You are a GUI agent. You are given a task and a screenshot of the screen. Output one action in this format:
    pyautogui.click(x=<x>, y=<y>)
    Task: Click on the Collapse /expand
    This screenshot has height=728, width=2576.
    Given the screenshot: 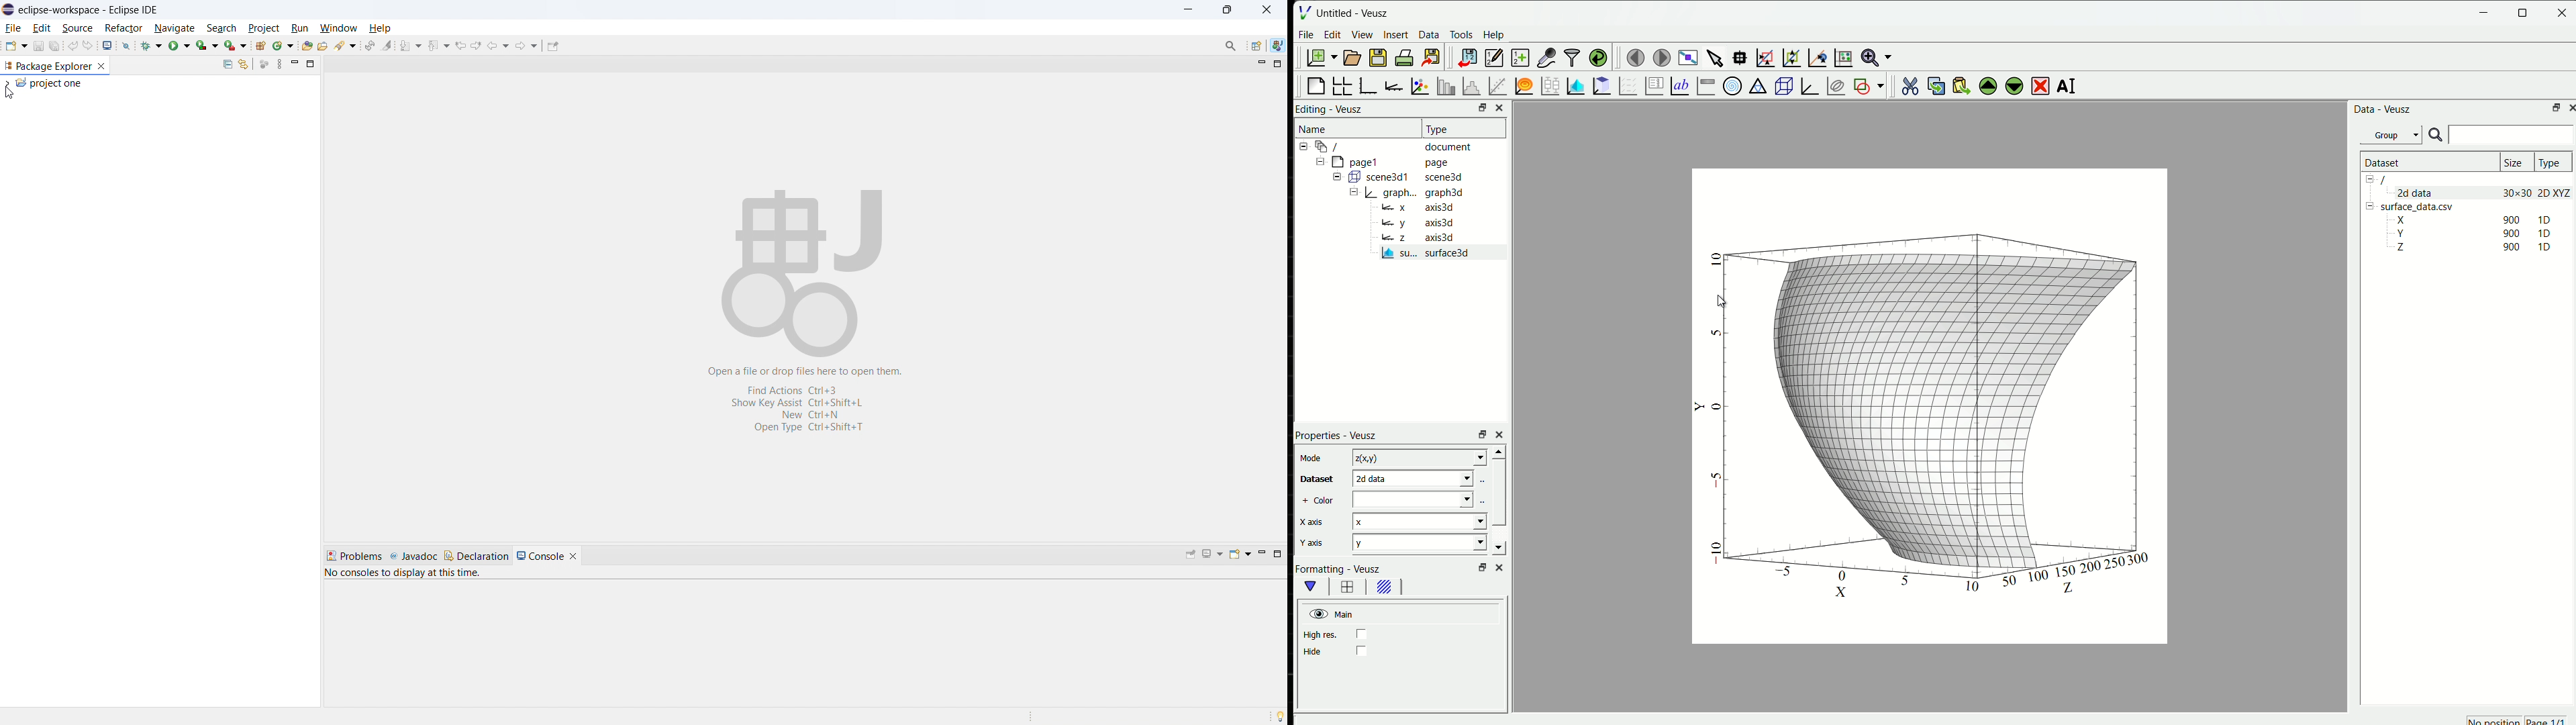 What is the action you would take?
    pyautogui.click(x=2369, y=180)
    